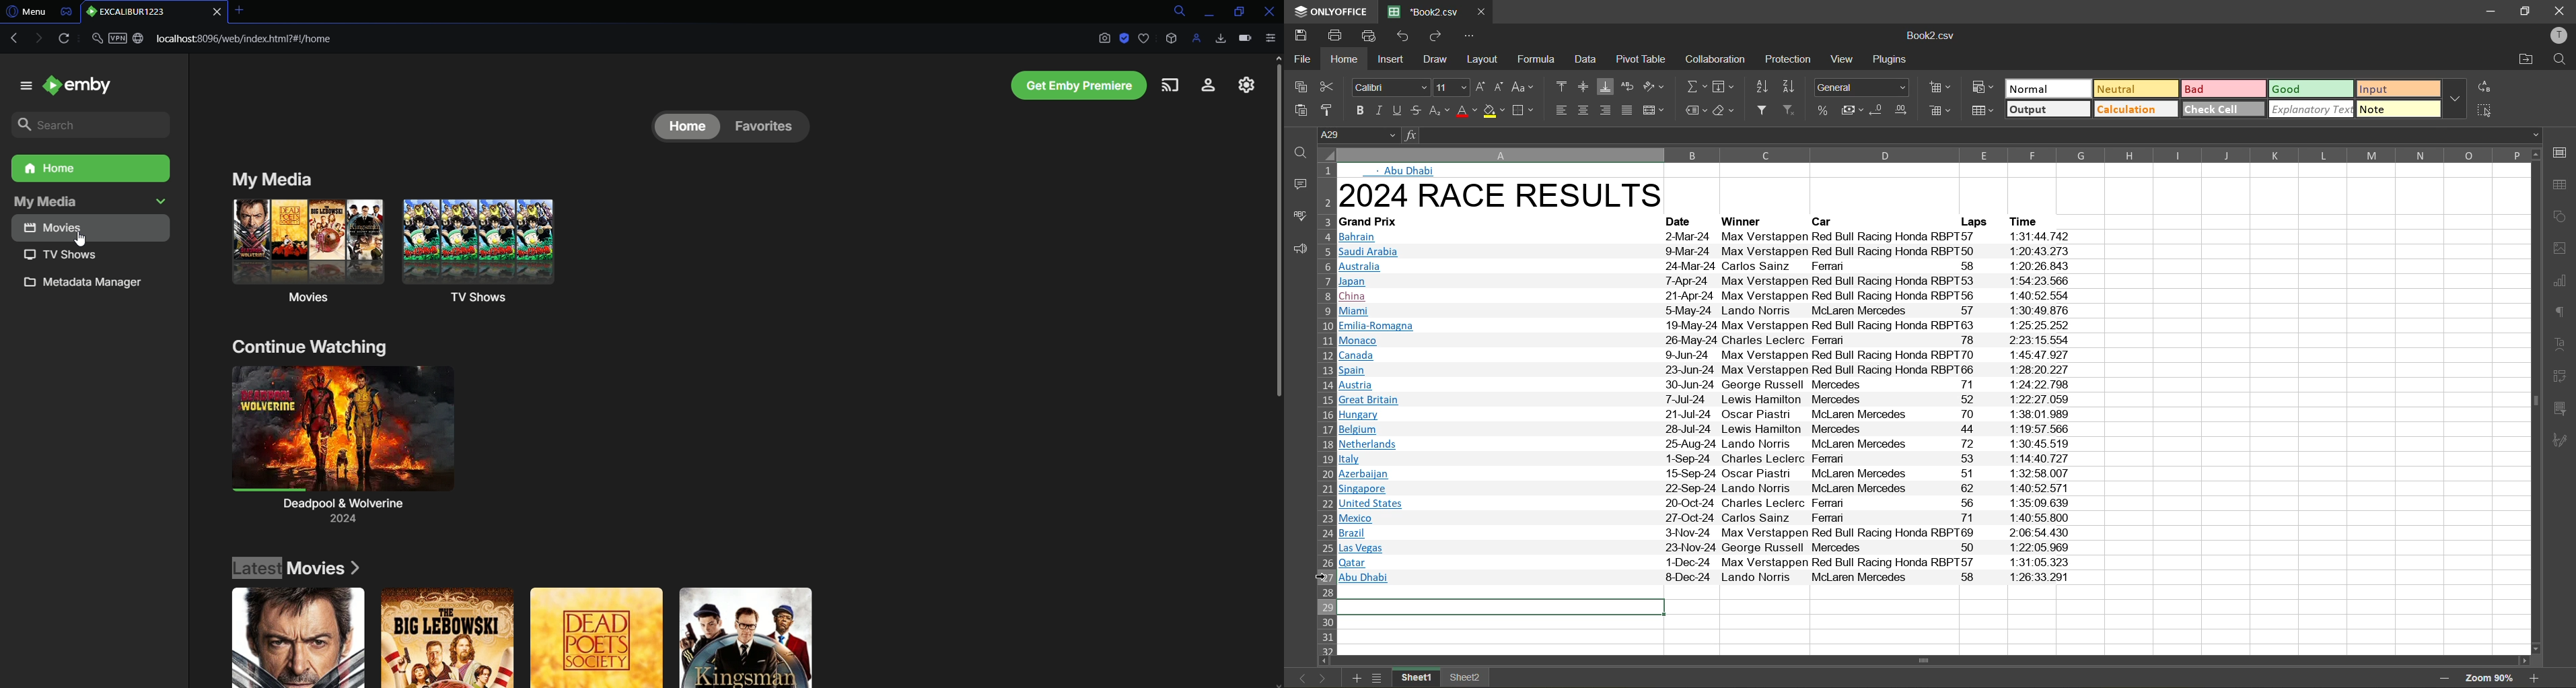 The height and width of the screenshot is (700, 2576). What do you see at coordinates (1713, 414) in the screenshot?
I see `text info` at bounding box center [1713, 414].